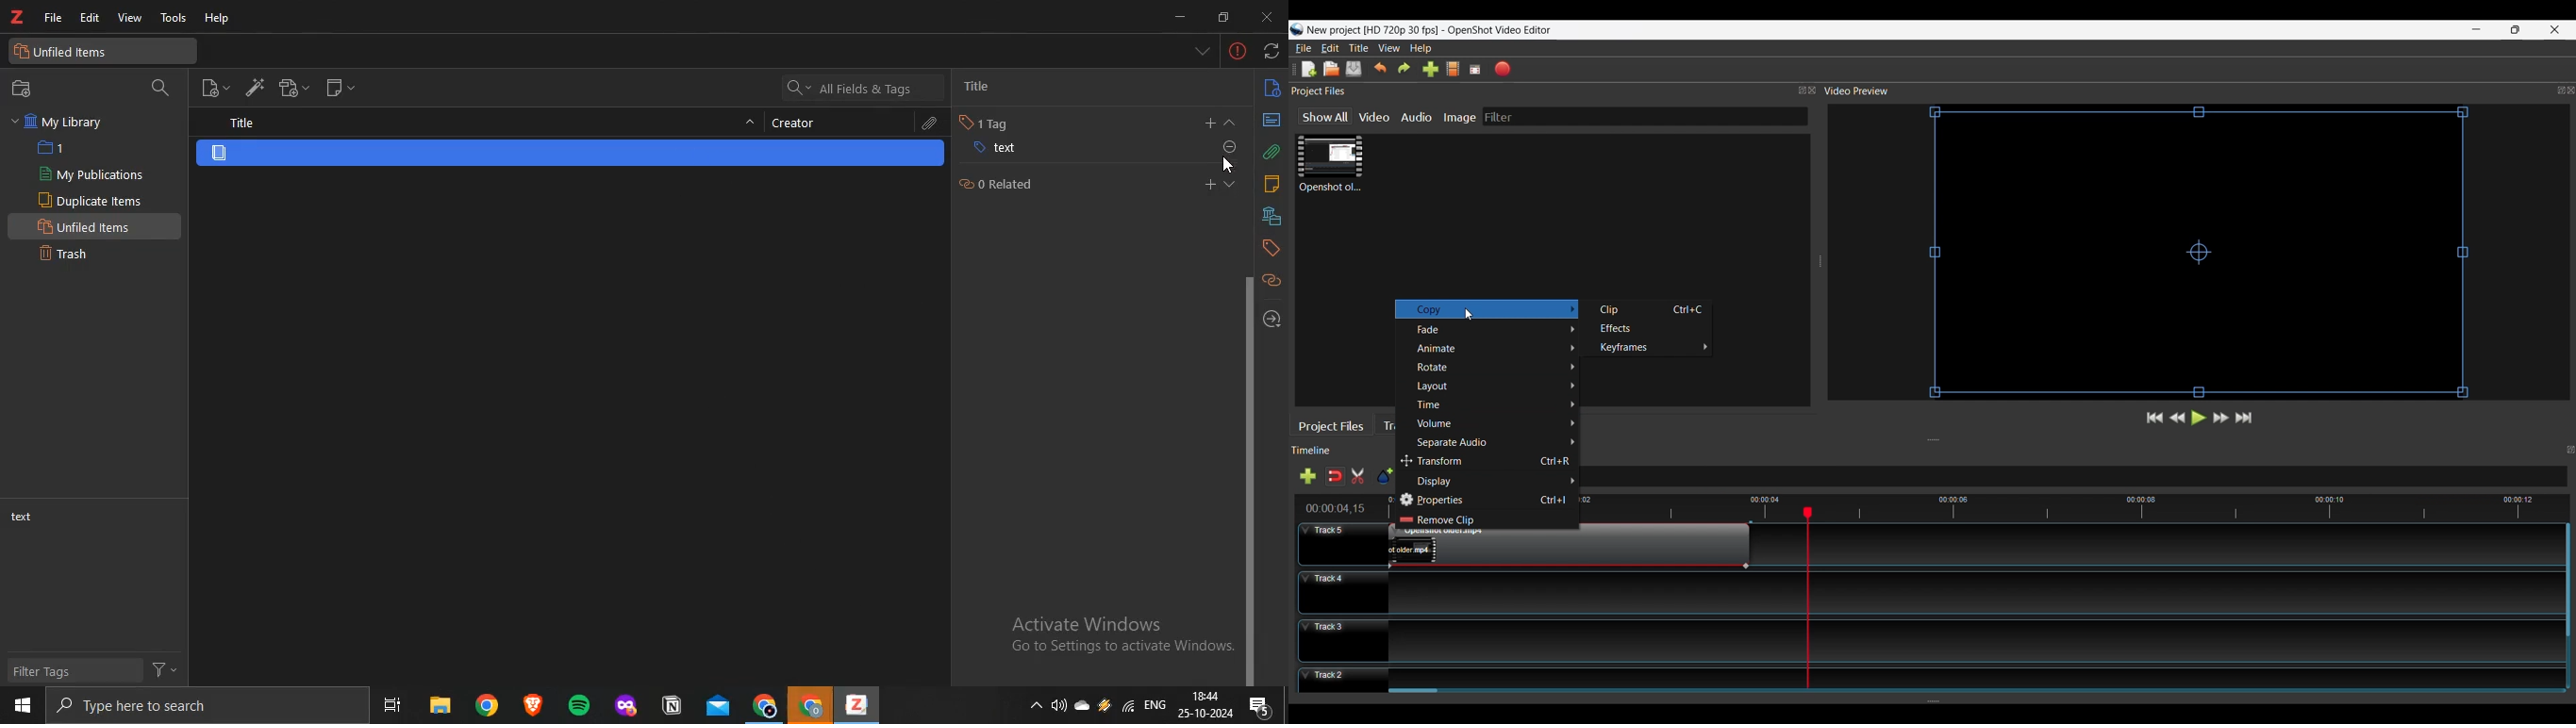 The height and width of the screenshot is (728, 2576). Describe the element at coordinates (861, 705) in the screenshot. I see `app` at that location.